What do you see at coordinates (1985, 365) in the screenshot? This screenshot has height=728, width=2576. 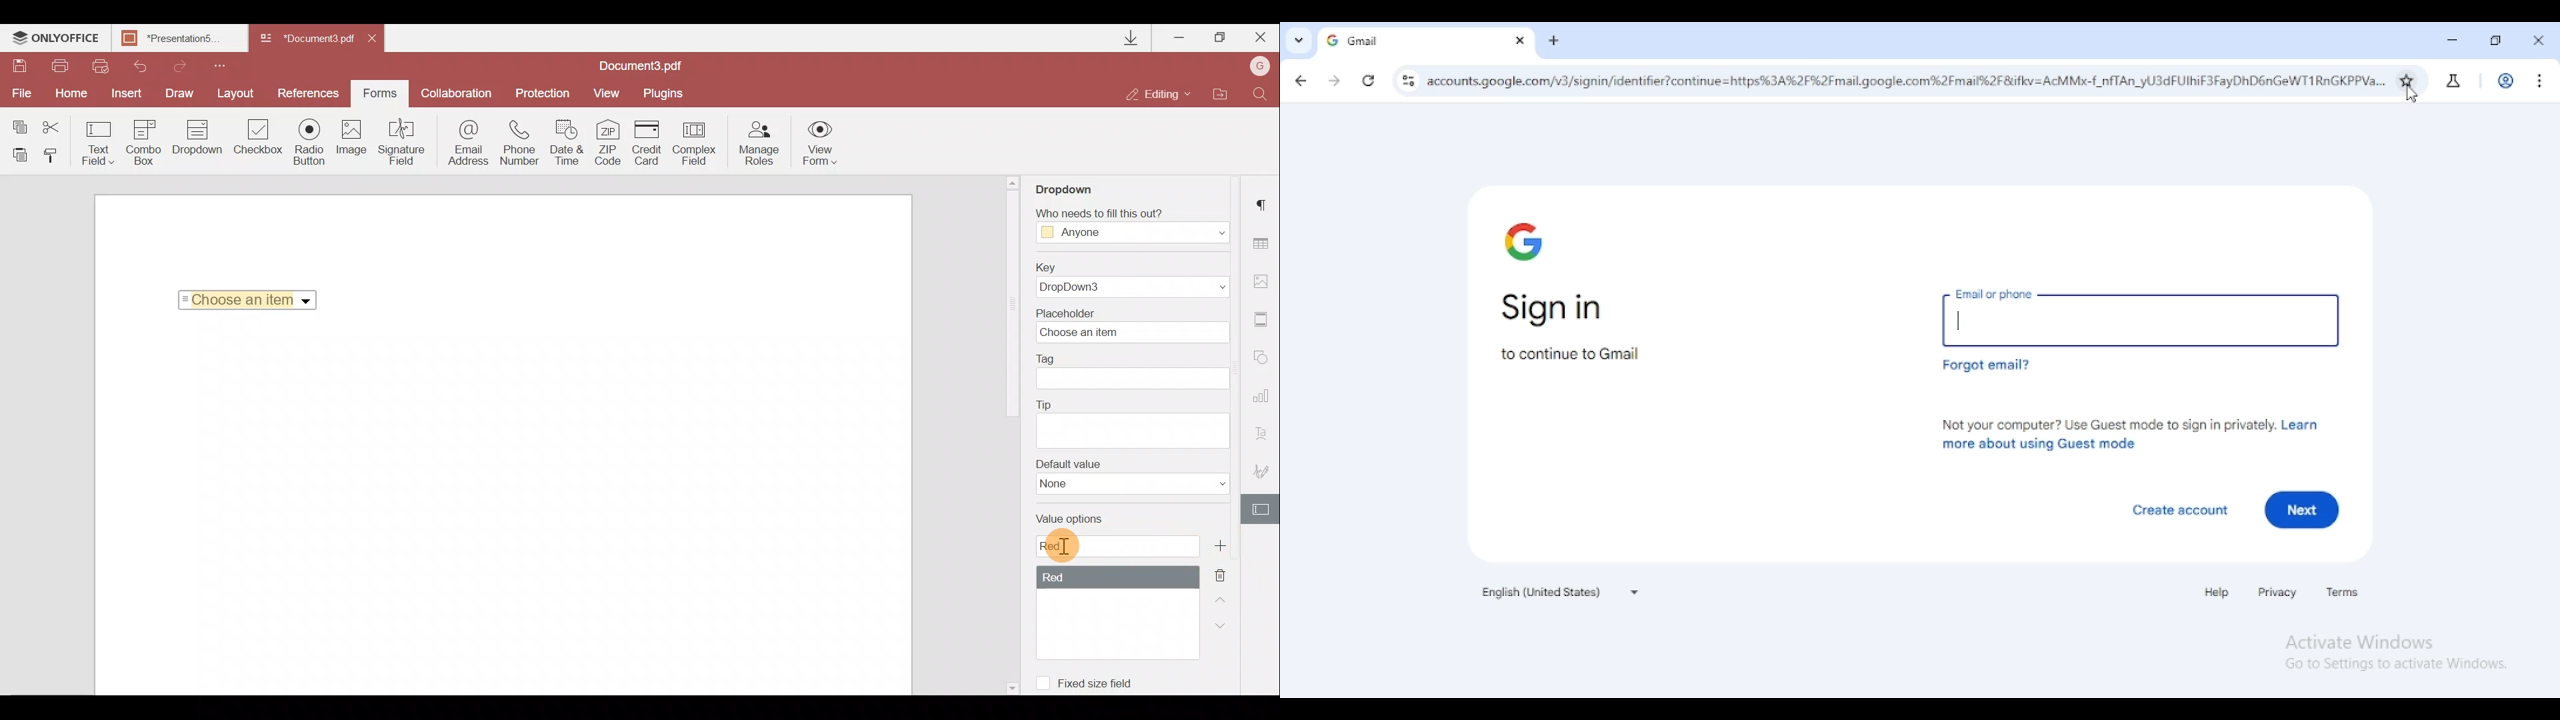 I see `forgot email` at bounding box center [1985, 365].